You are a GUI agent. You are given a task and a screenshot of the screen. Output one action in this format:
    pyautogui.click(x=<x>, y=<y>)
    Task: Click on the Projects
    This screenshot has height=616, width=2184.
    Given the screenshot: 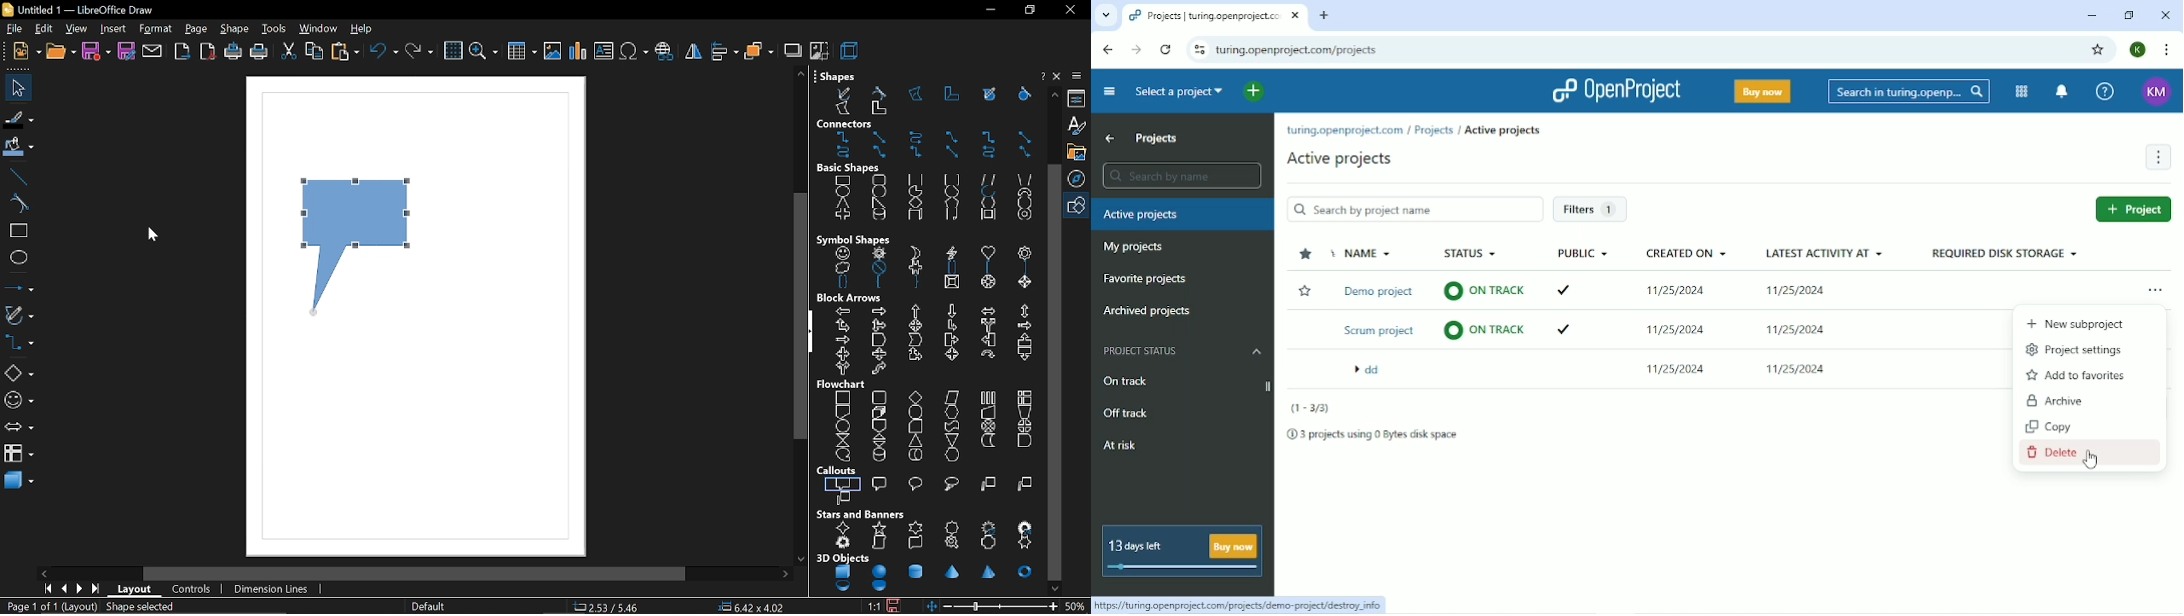 What is the action you would take?
    pyautogui.click(x=1156, y=137)
    